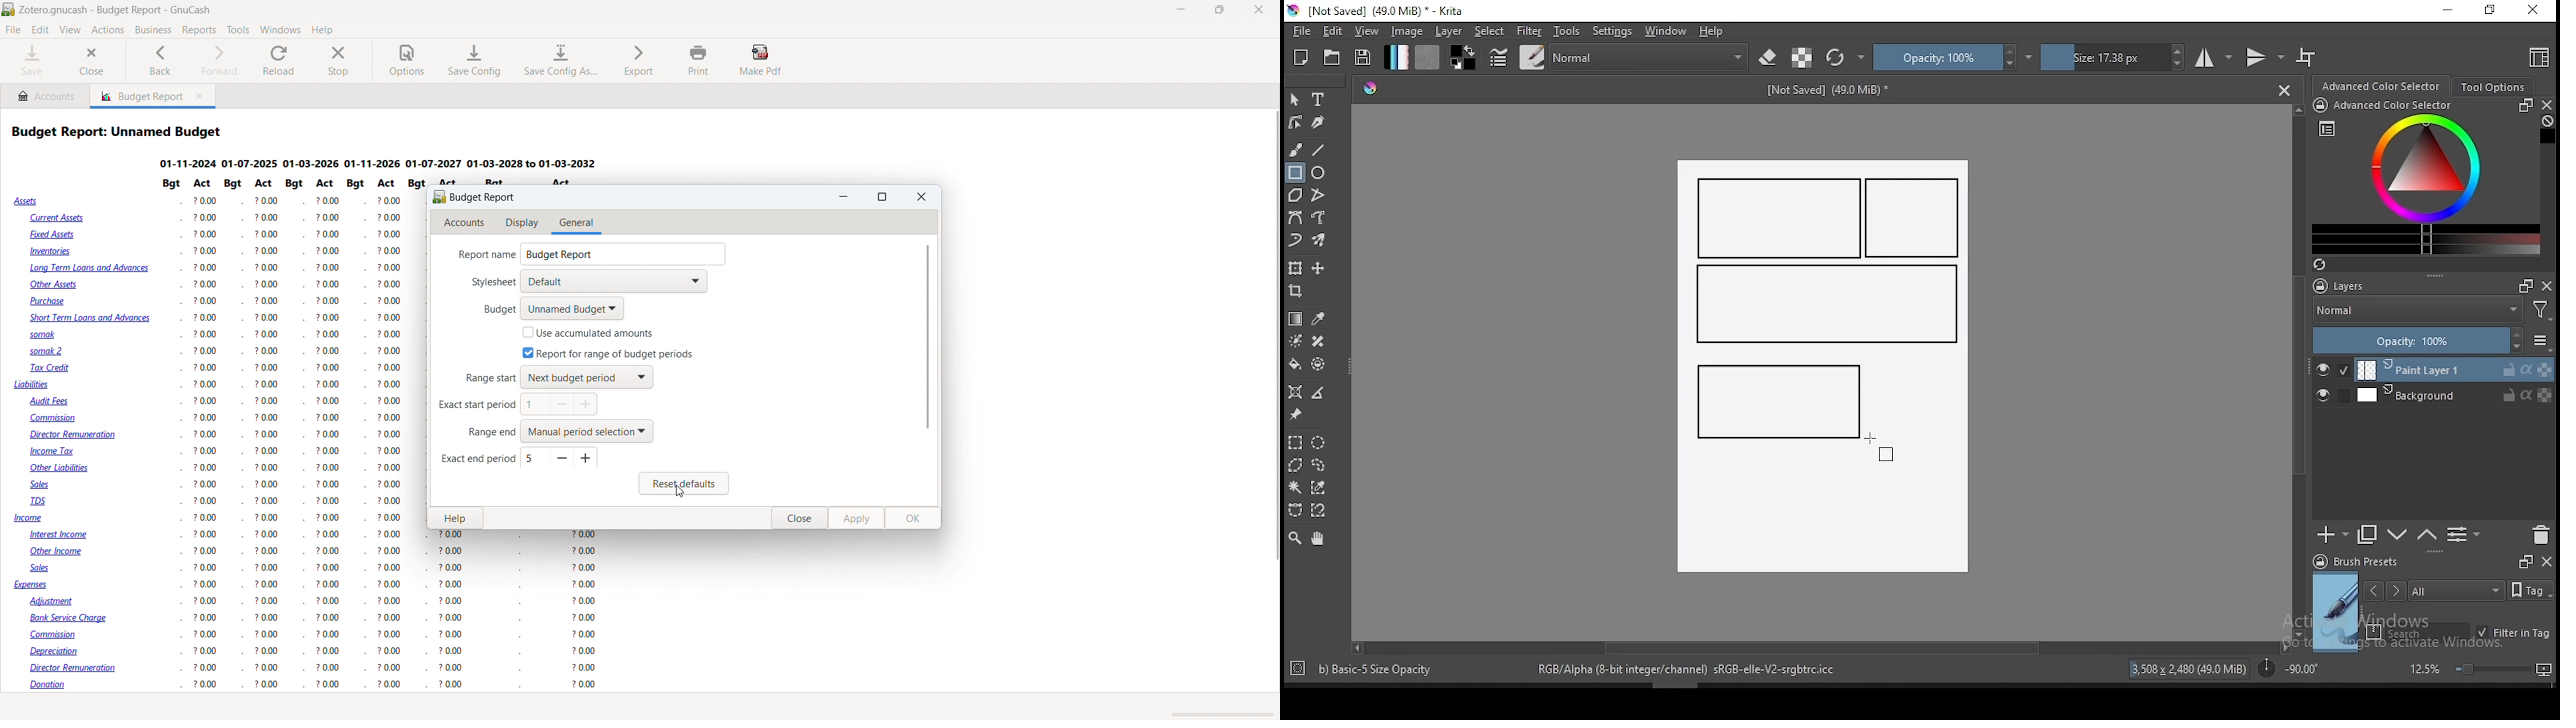  Describe the element at coordinates (1318, 341) in the screenshot. I see `smart patch tool` at that location.